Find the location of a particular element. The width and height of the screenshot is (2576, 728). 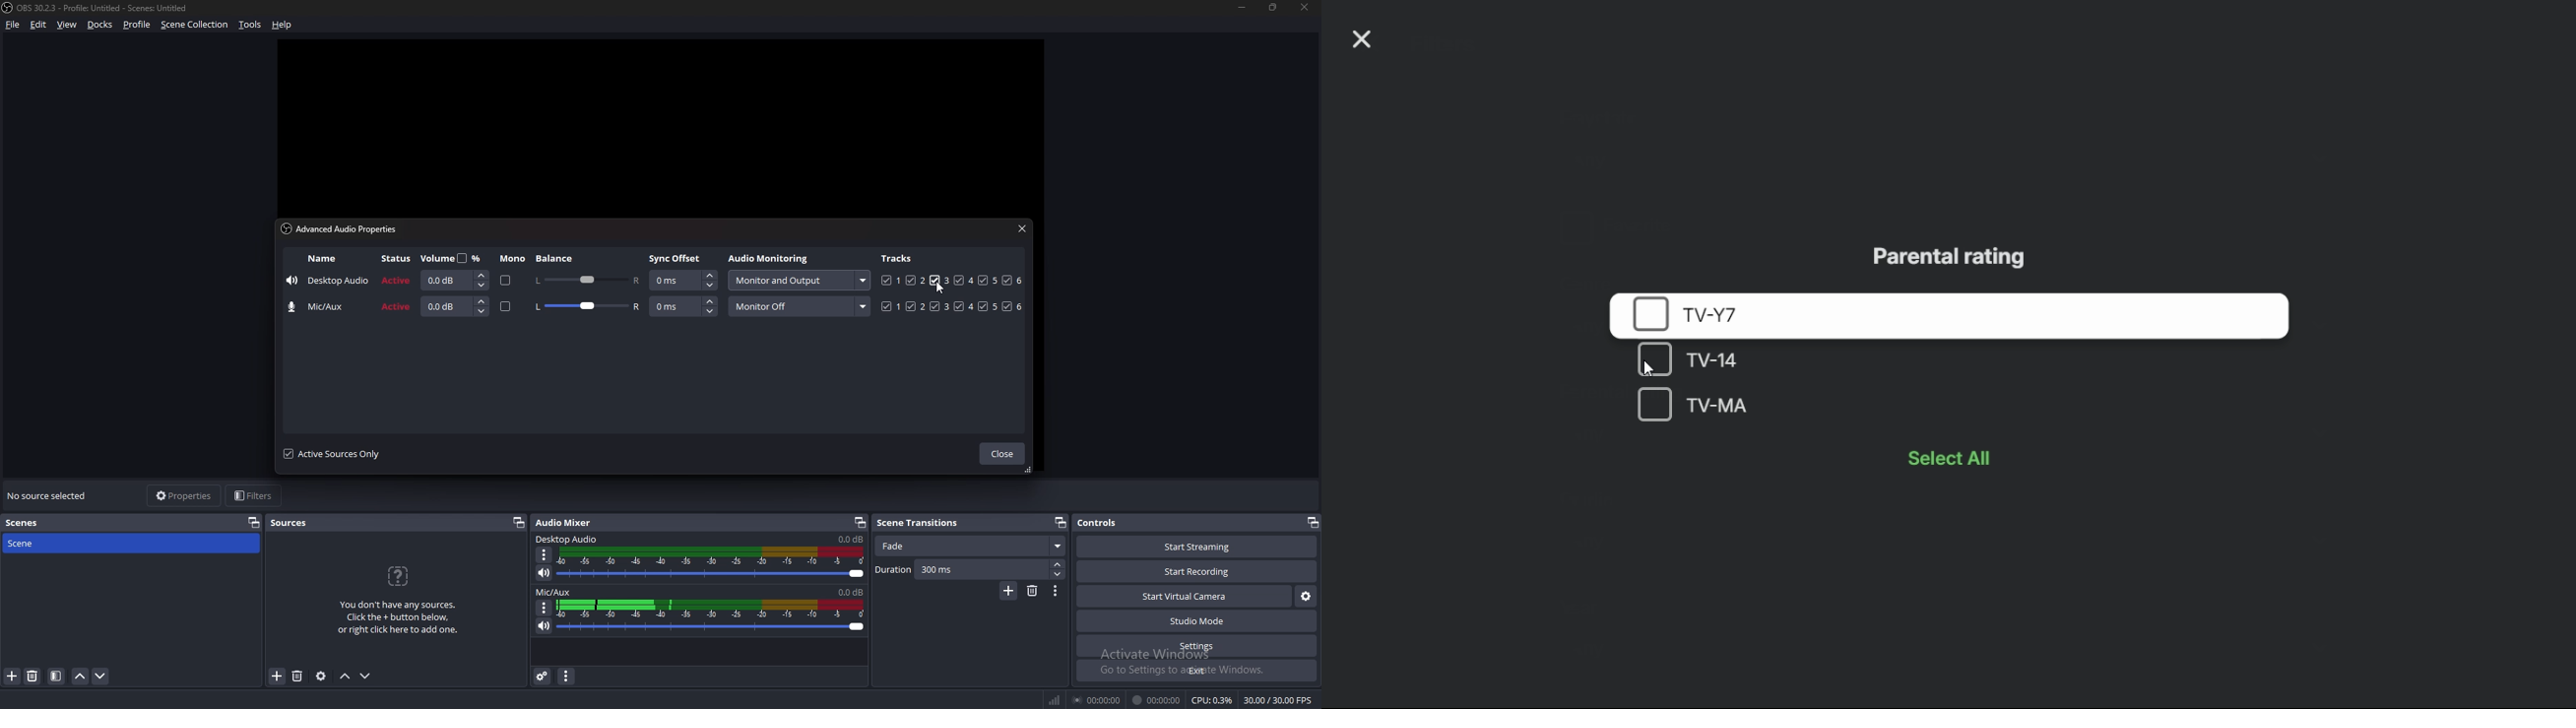

mic/aux is located at coordinates (554, 593).